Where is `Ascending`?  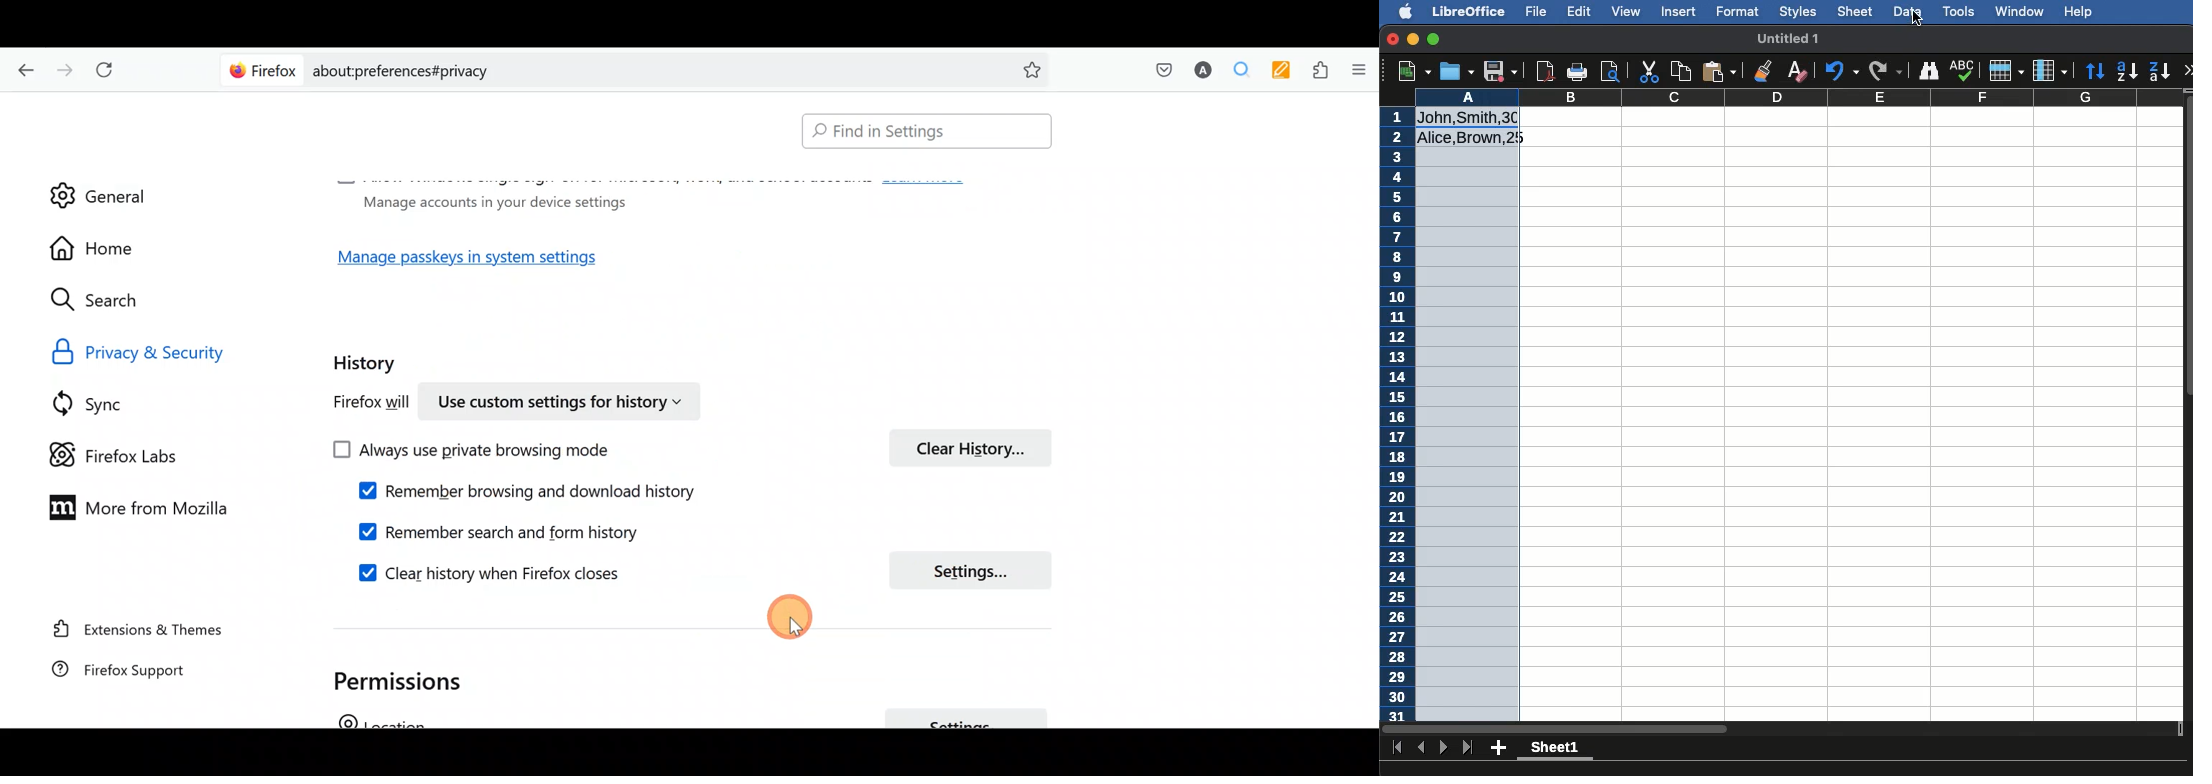 Ascending is located at coordinates (2129, 70).